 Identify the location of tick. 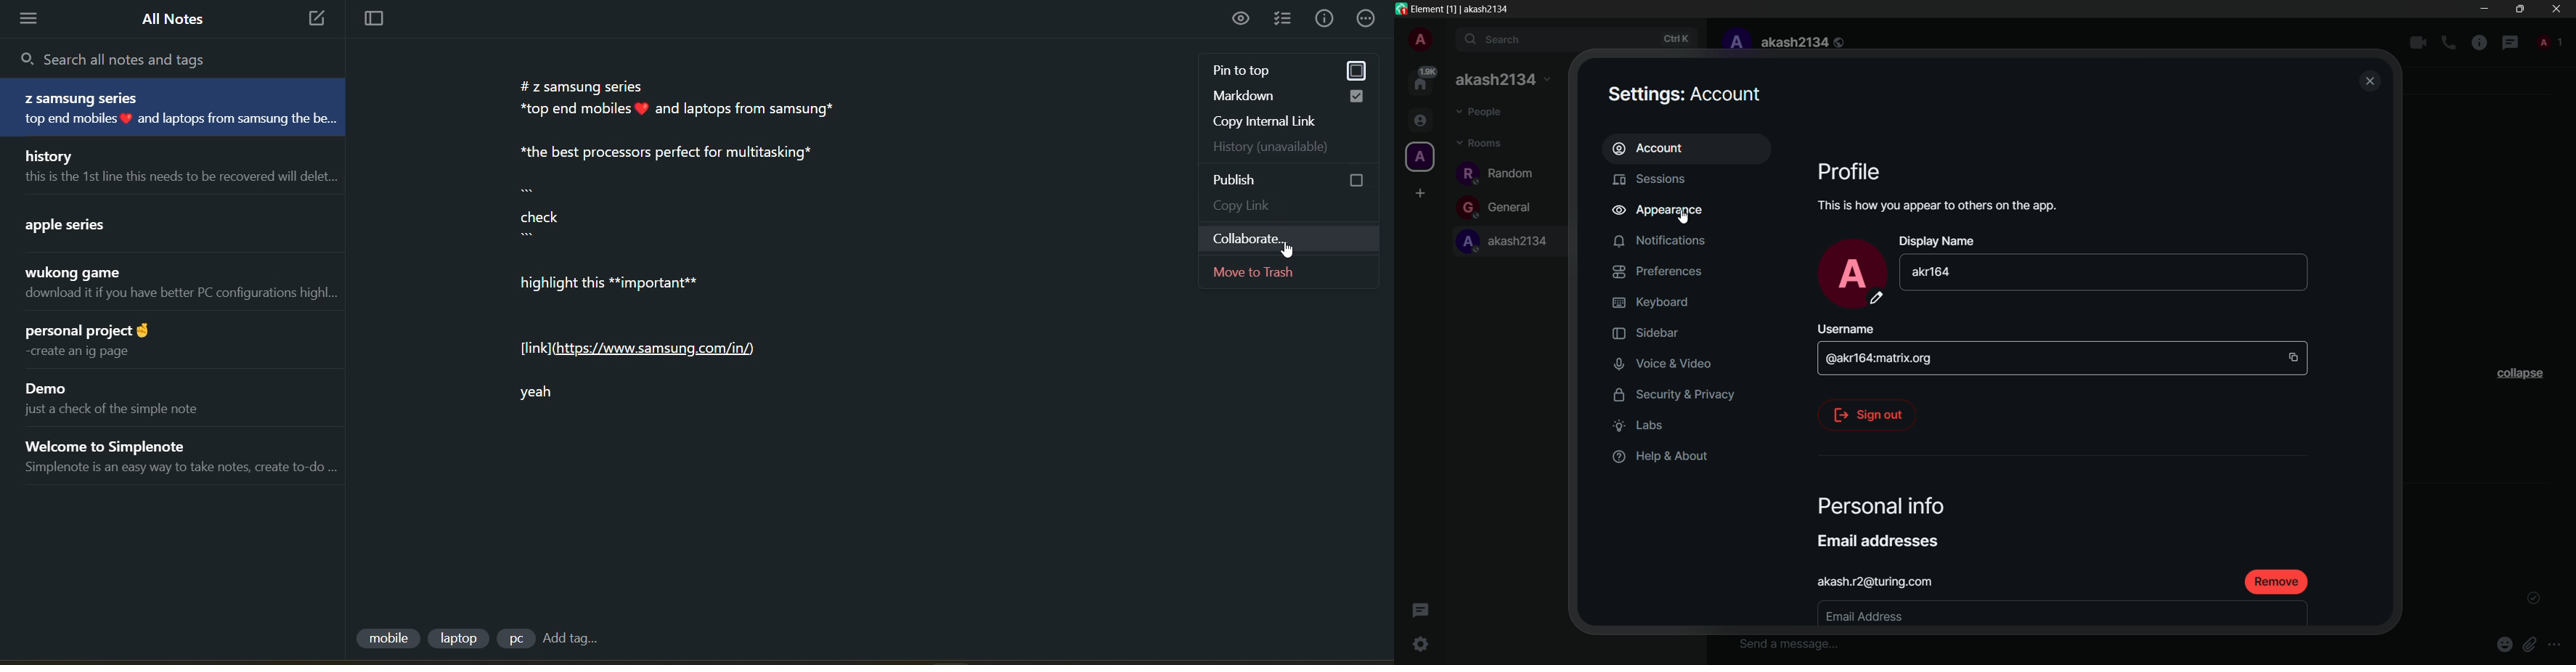
(2534, 598).